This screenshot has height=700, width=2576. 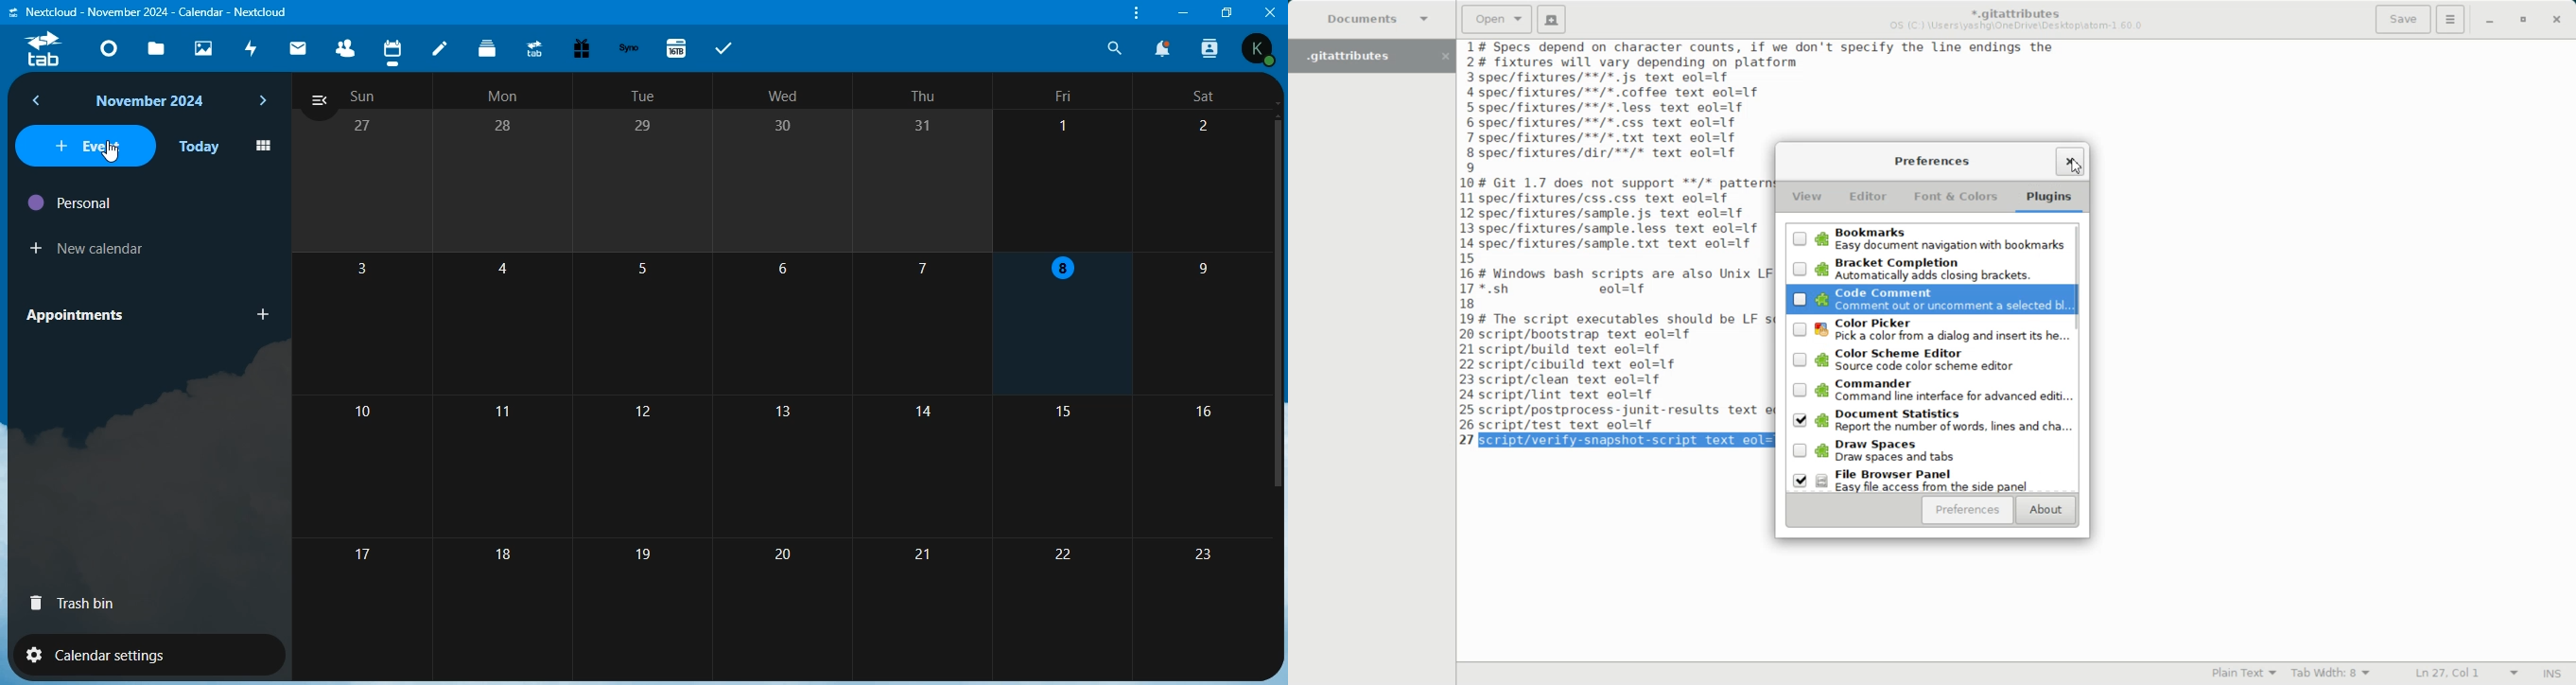 What do you see at coordinates (1469, 439) in the screenshot?
I see `text line number: 27` at bounding box center [1469, 439].